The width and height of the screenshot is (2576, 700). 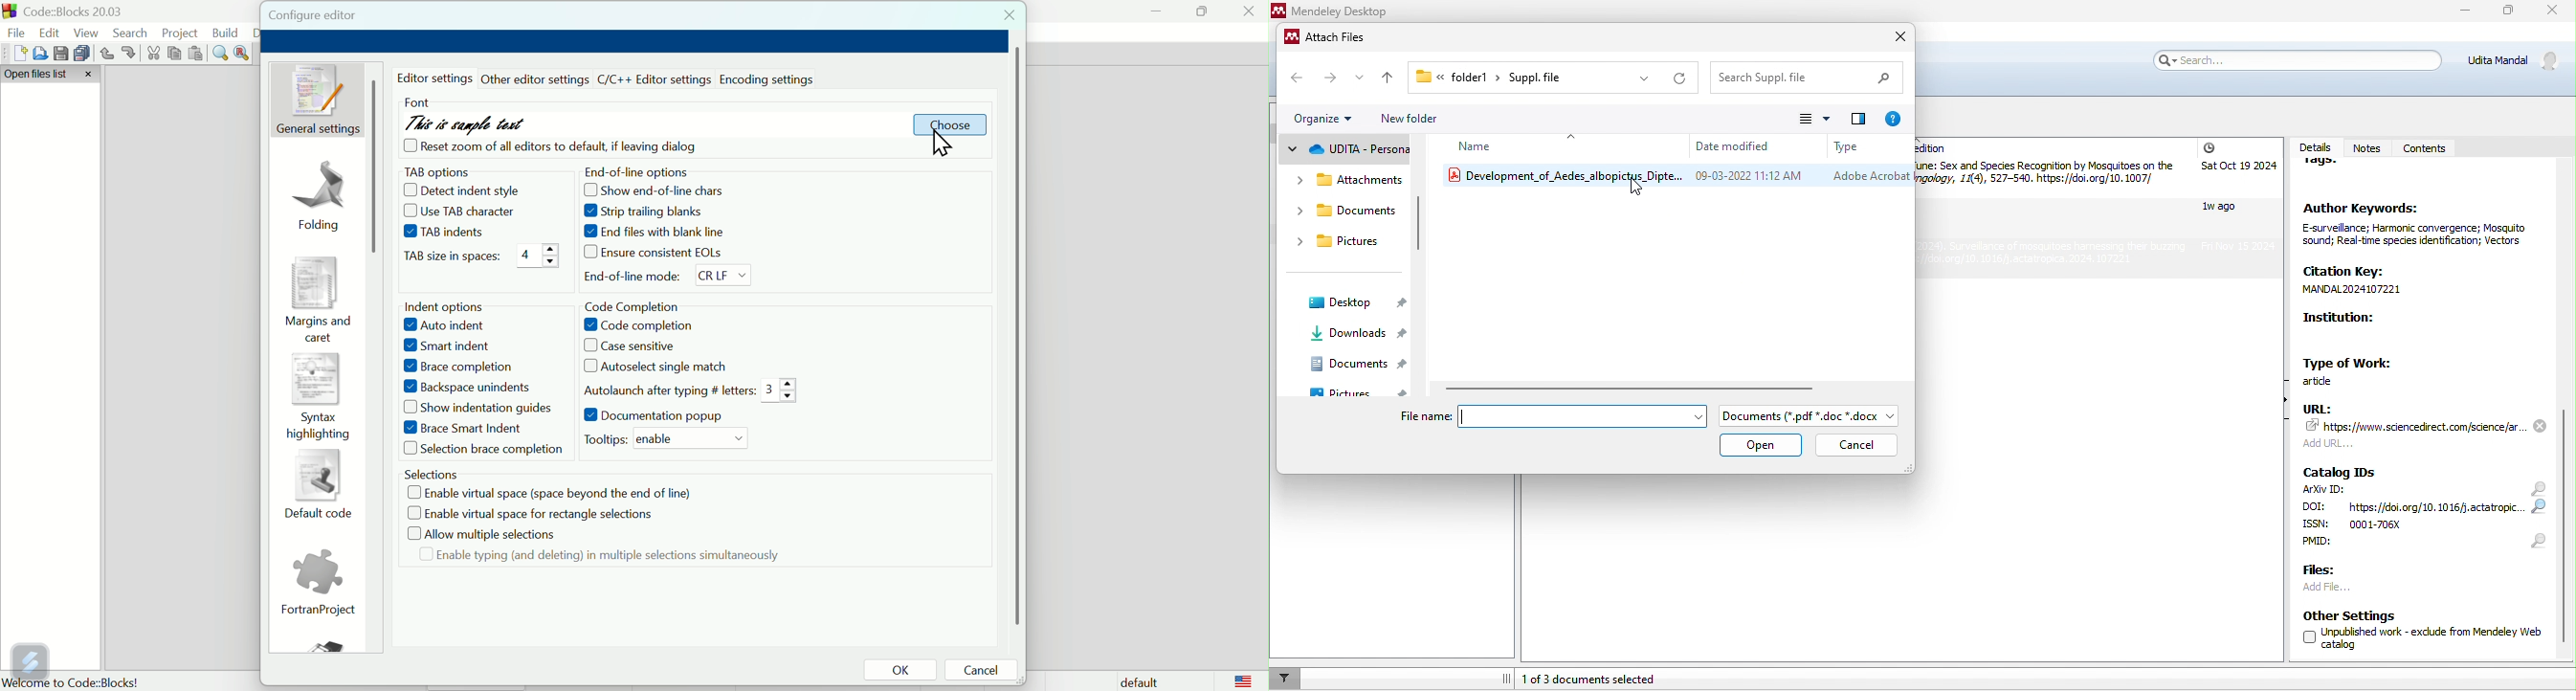 What do you see at coordinates (2567, 524) in the screenshot?
I see `slider moved` at bounding box center [2567, 524].